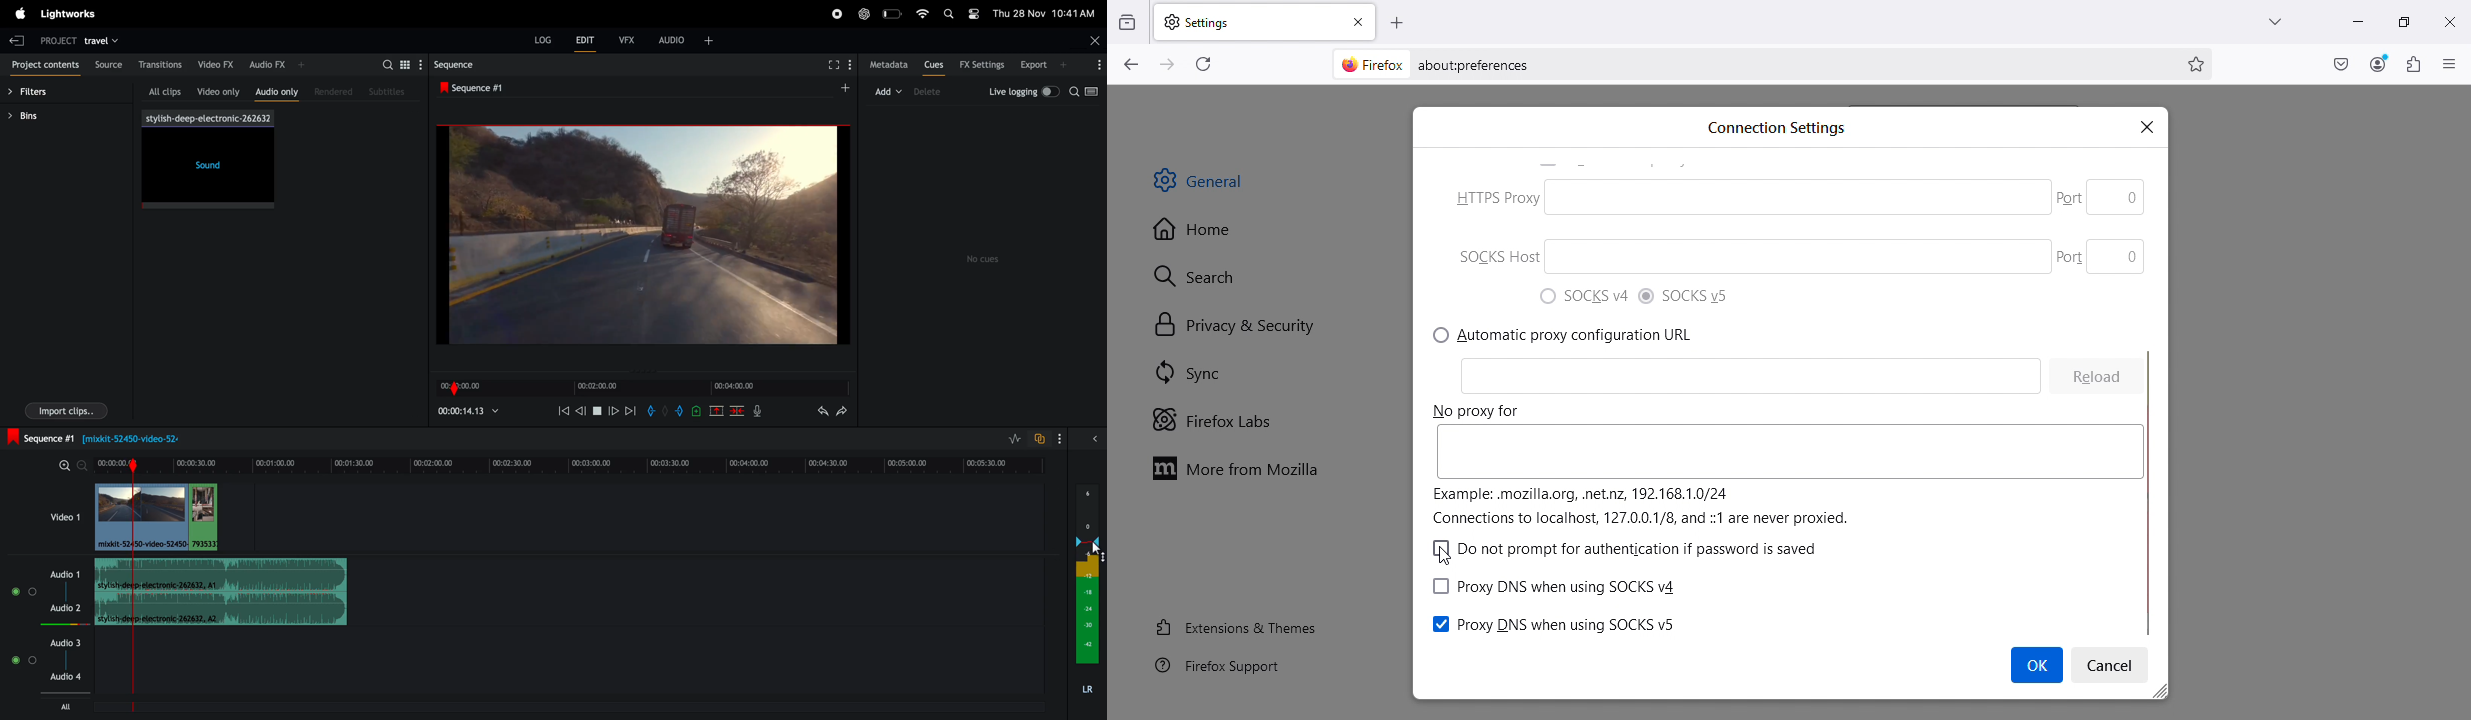  I want to click on Audio 2, so click(68, 610).